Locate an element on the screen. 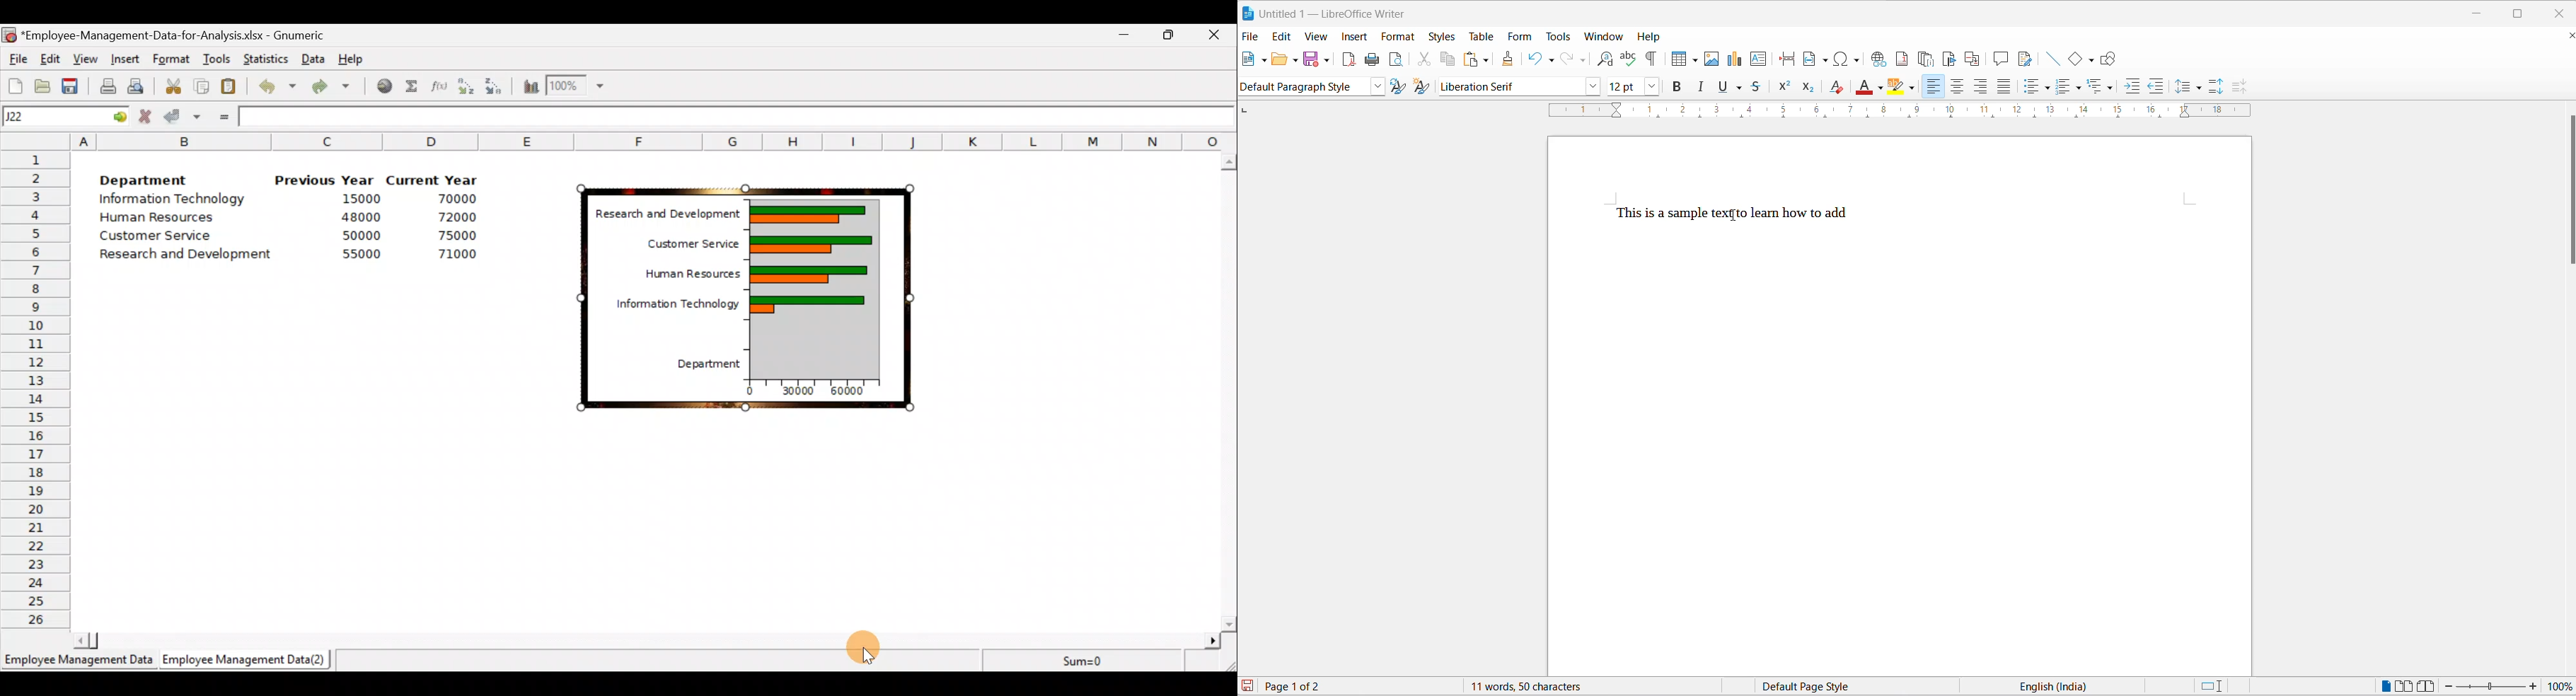 Image resolution: width=2576 pixels, height=700 pixels. track changes is located at coordinates (2026, 60).